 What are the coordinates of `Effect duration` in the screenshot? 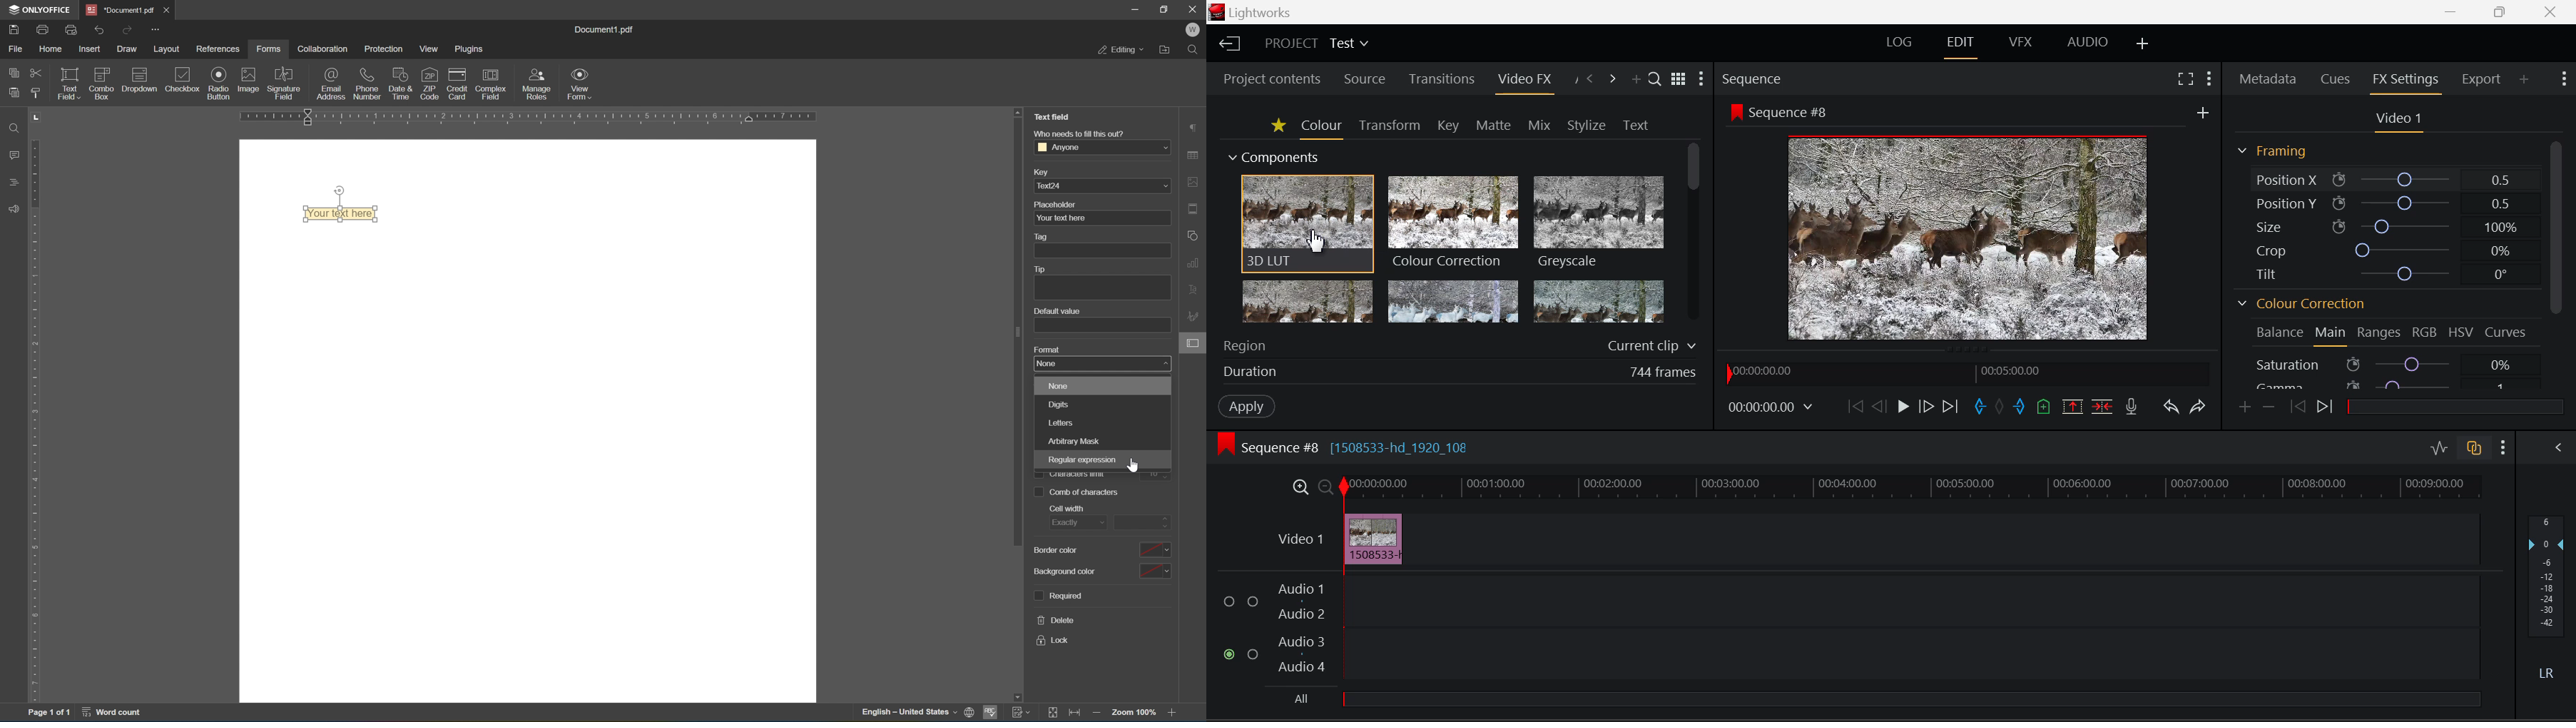 It's located at (1457, 372).